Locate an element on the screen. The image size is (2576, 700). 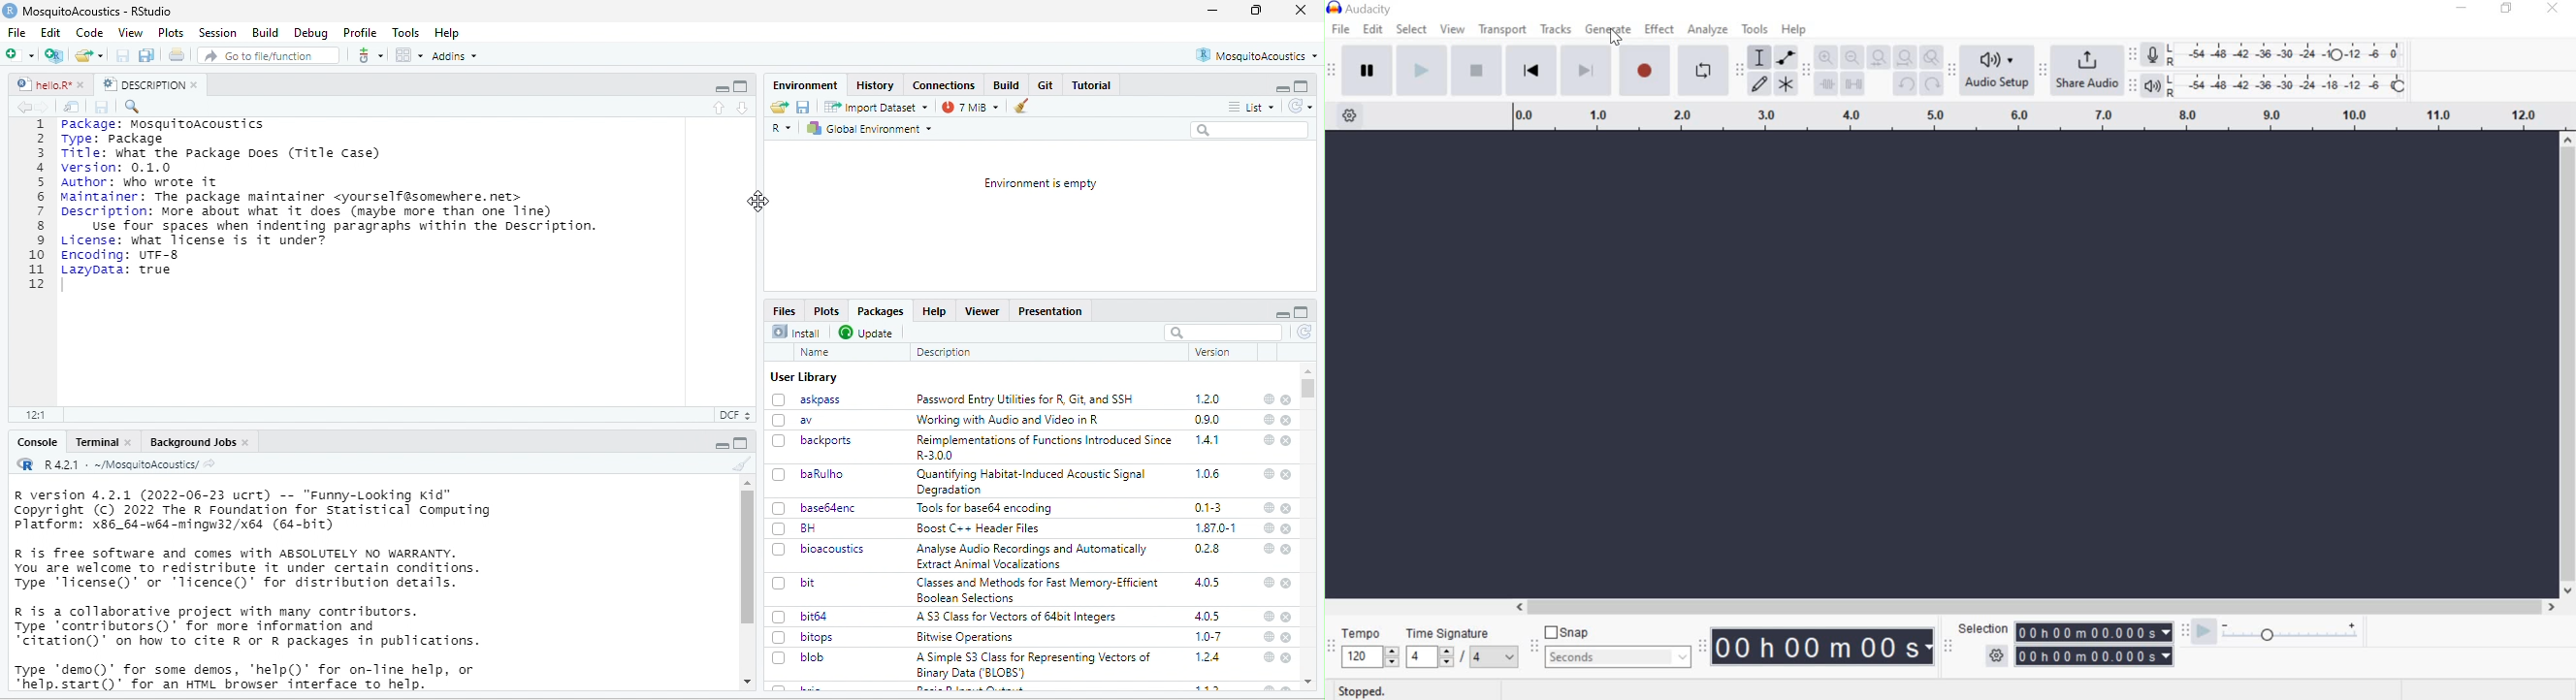
Playback Level is located at coordinates (2275, 85).